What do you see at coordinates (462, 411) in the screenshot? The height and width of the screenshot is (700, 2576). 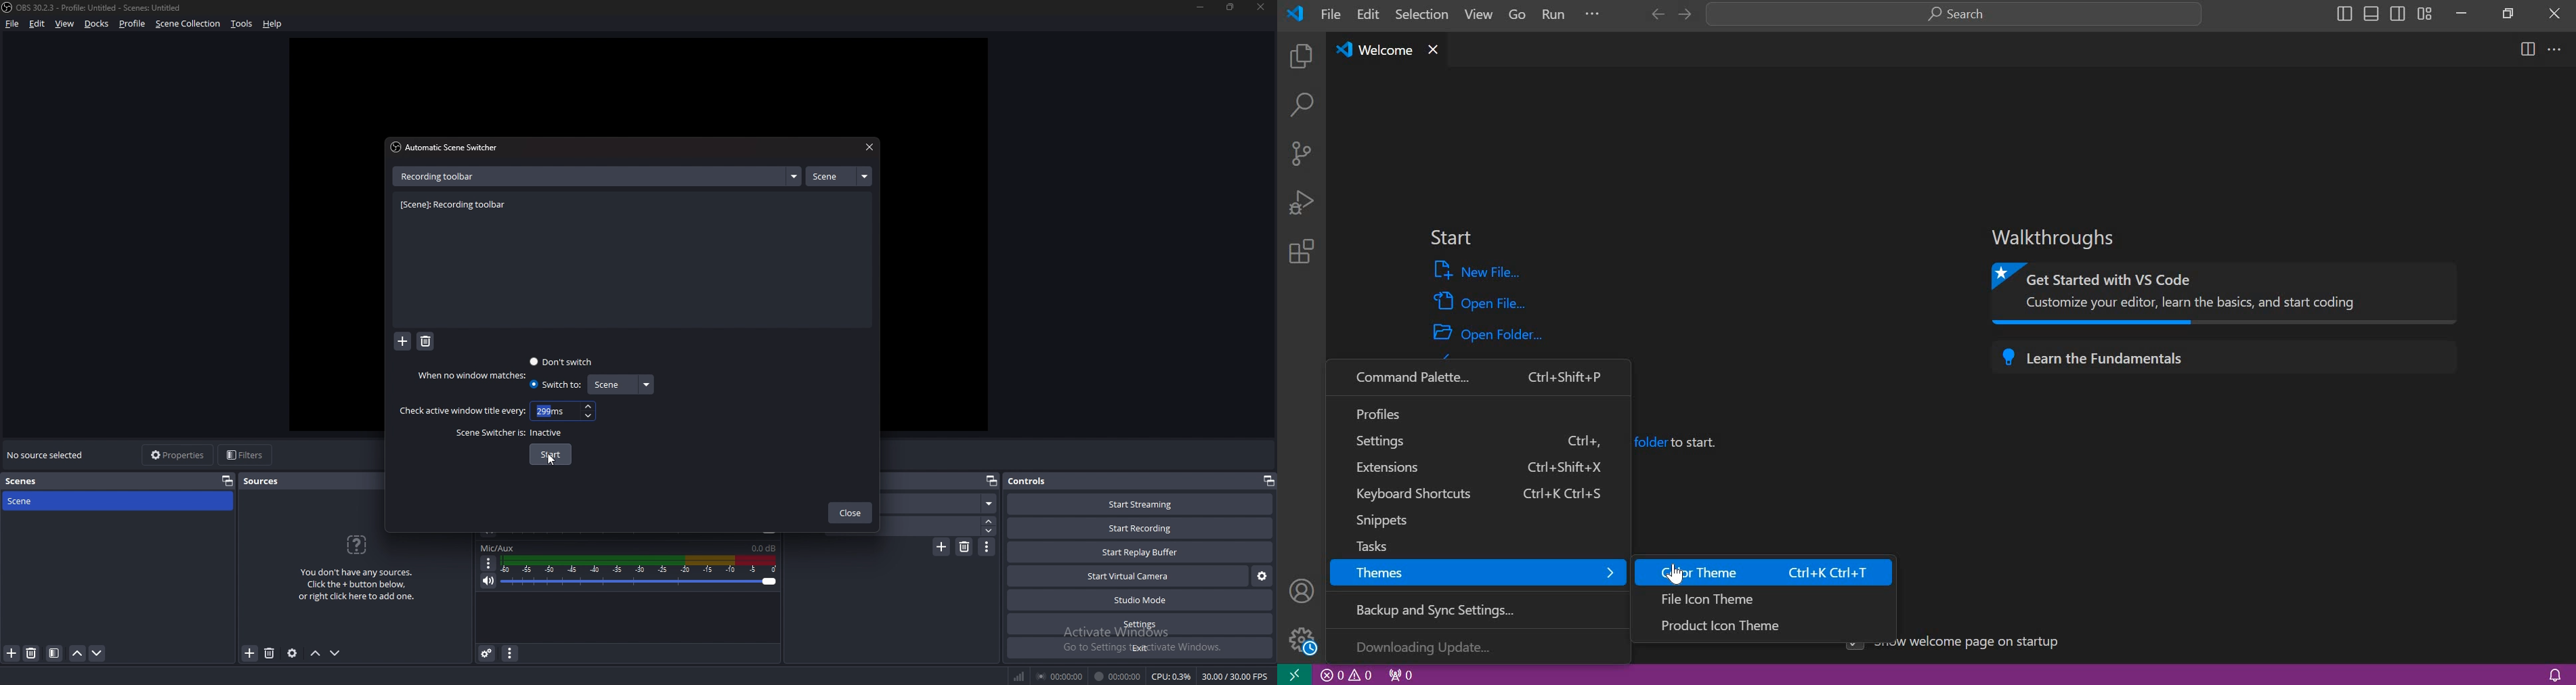 I see `check active window title every` at bounding box center [462, 411].